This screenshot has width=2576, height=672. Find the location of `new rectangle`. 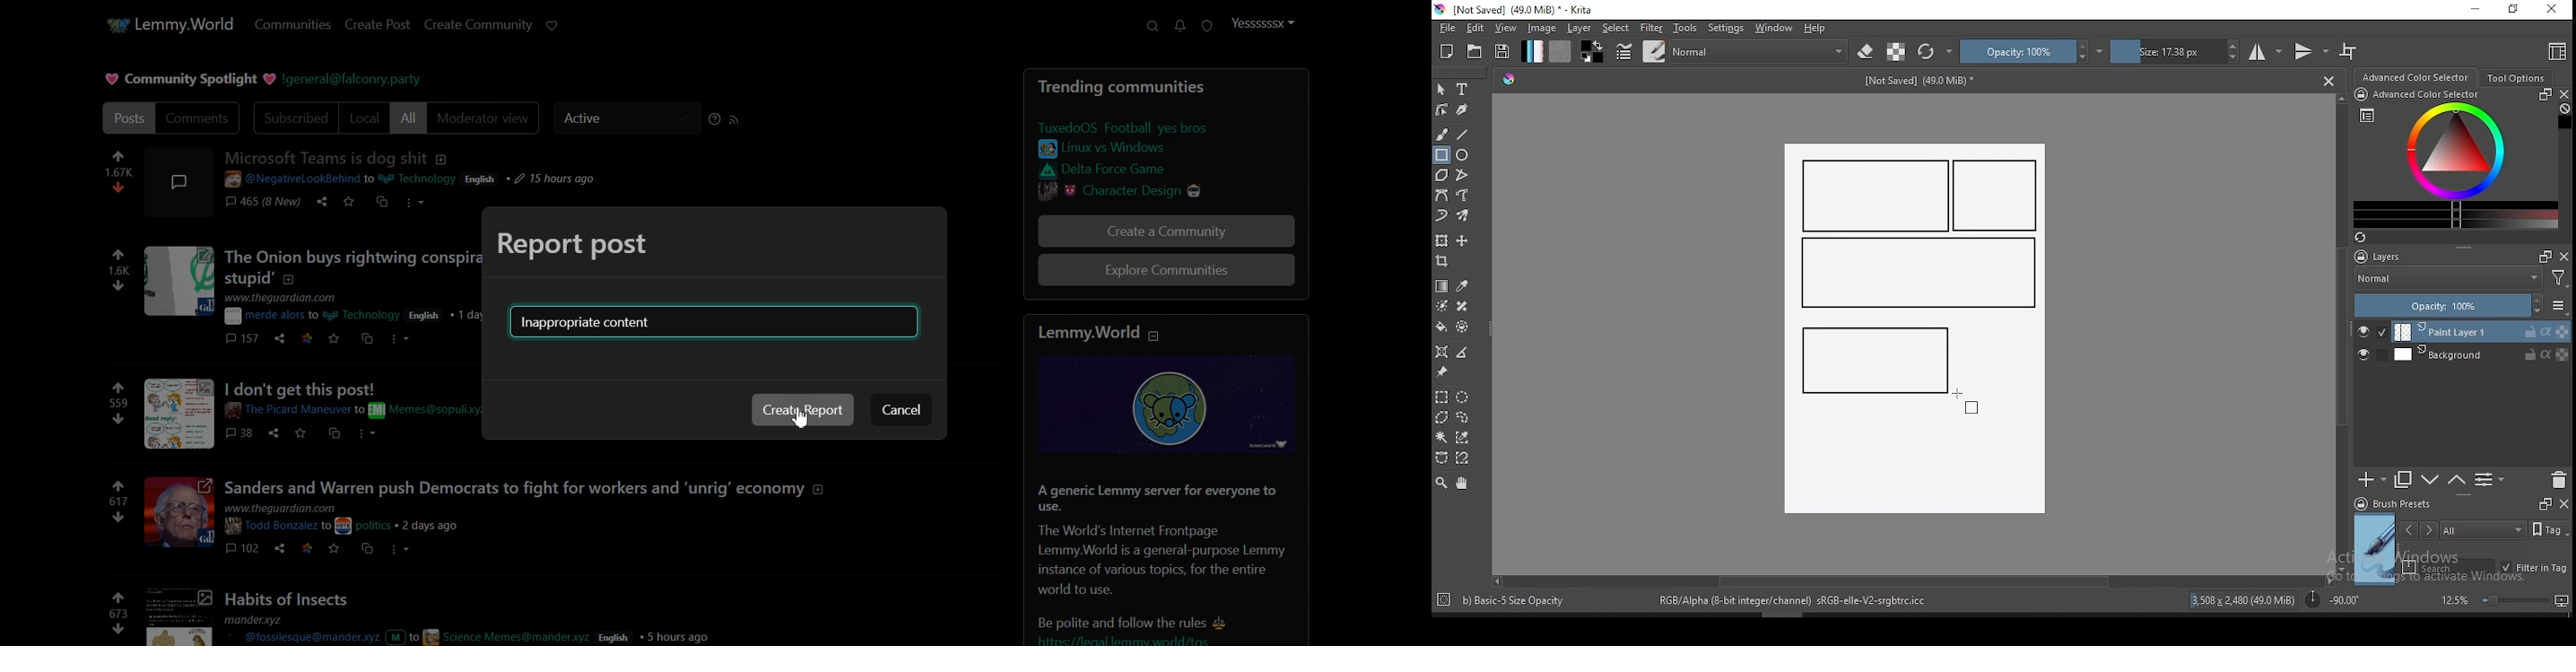

new rectangle is located at coordinates (1916, 274).